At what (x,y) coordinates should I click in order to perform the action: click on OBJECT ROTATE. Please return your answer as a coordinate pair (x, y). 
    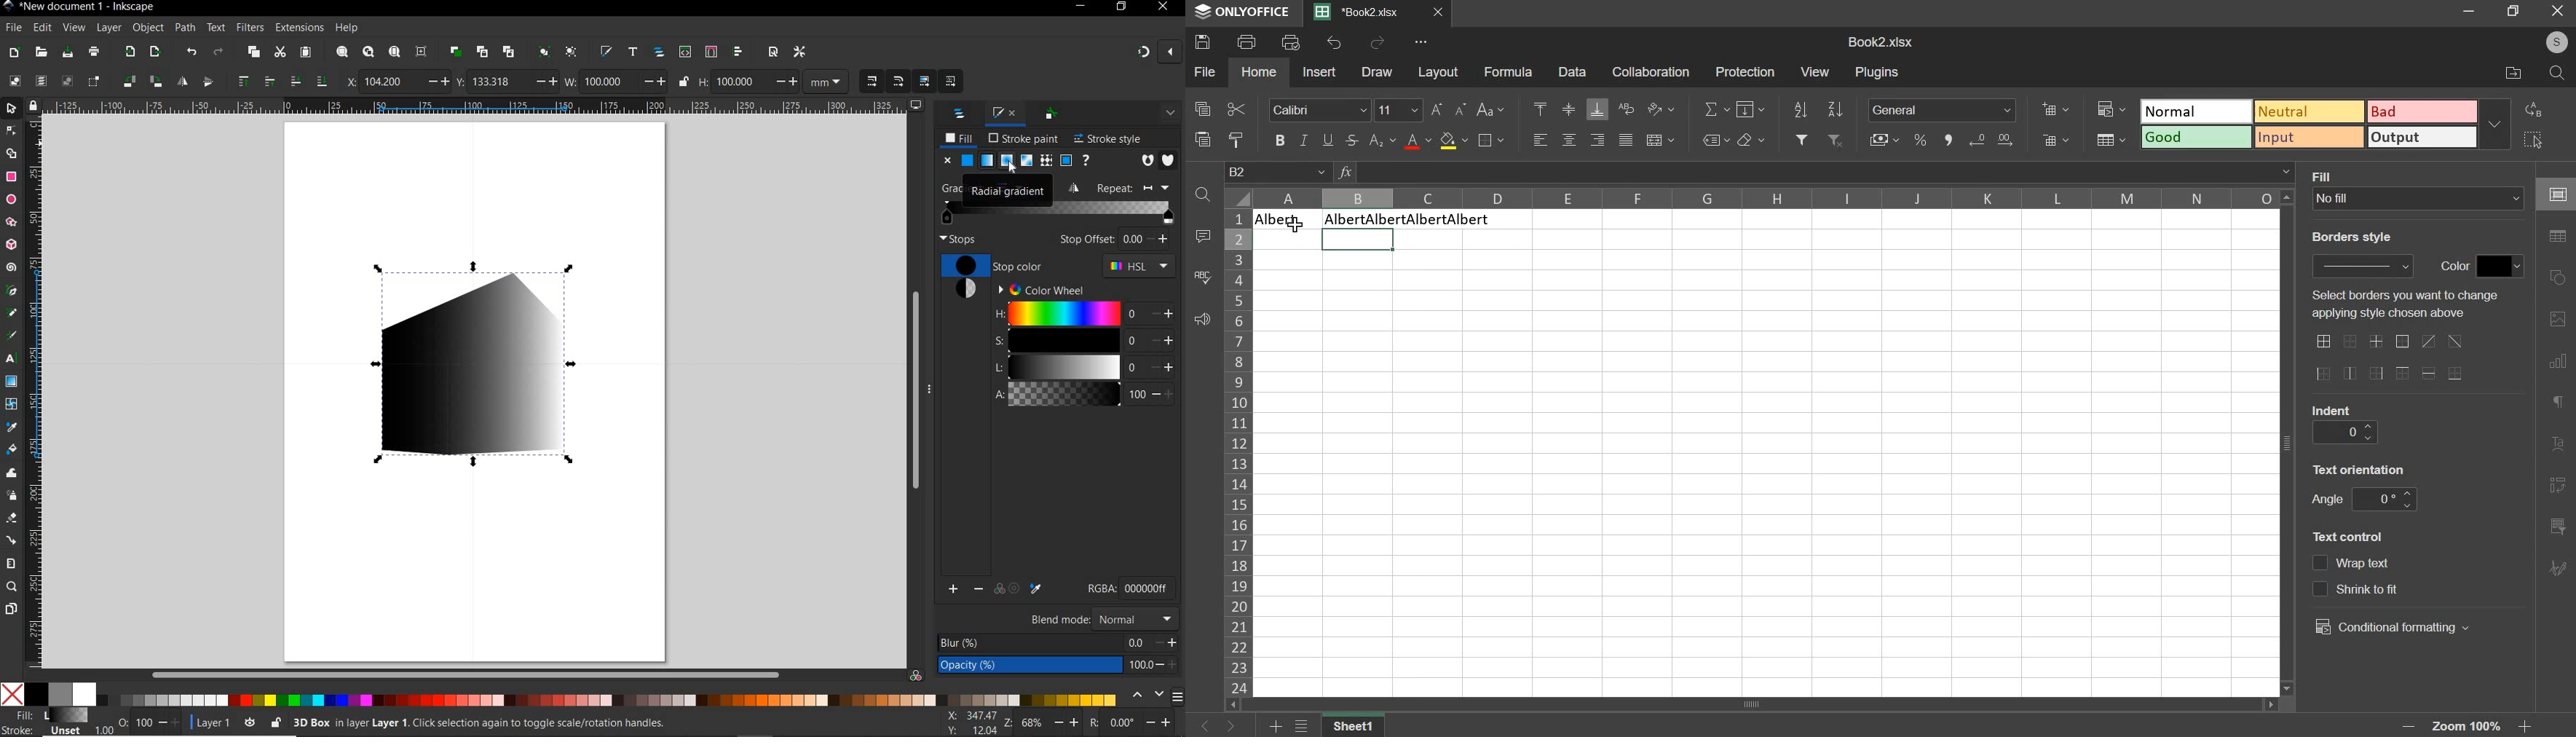
    Looking at the image, I should click on (154, 80).